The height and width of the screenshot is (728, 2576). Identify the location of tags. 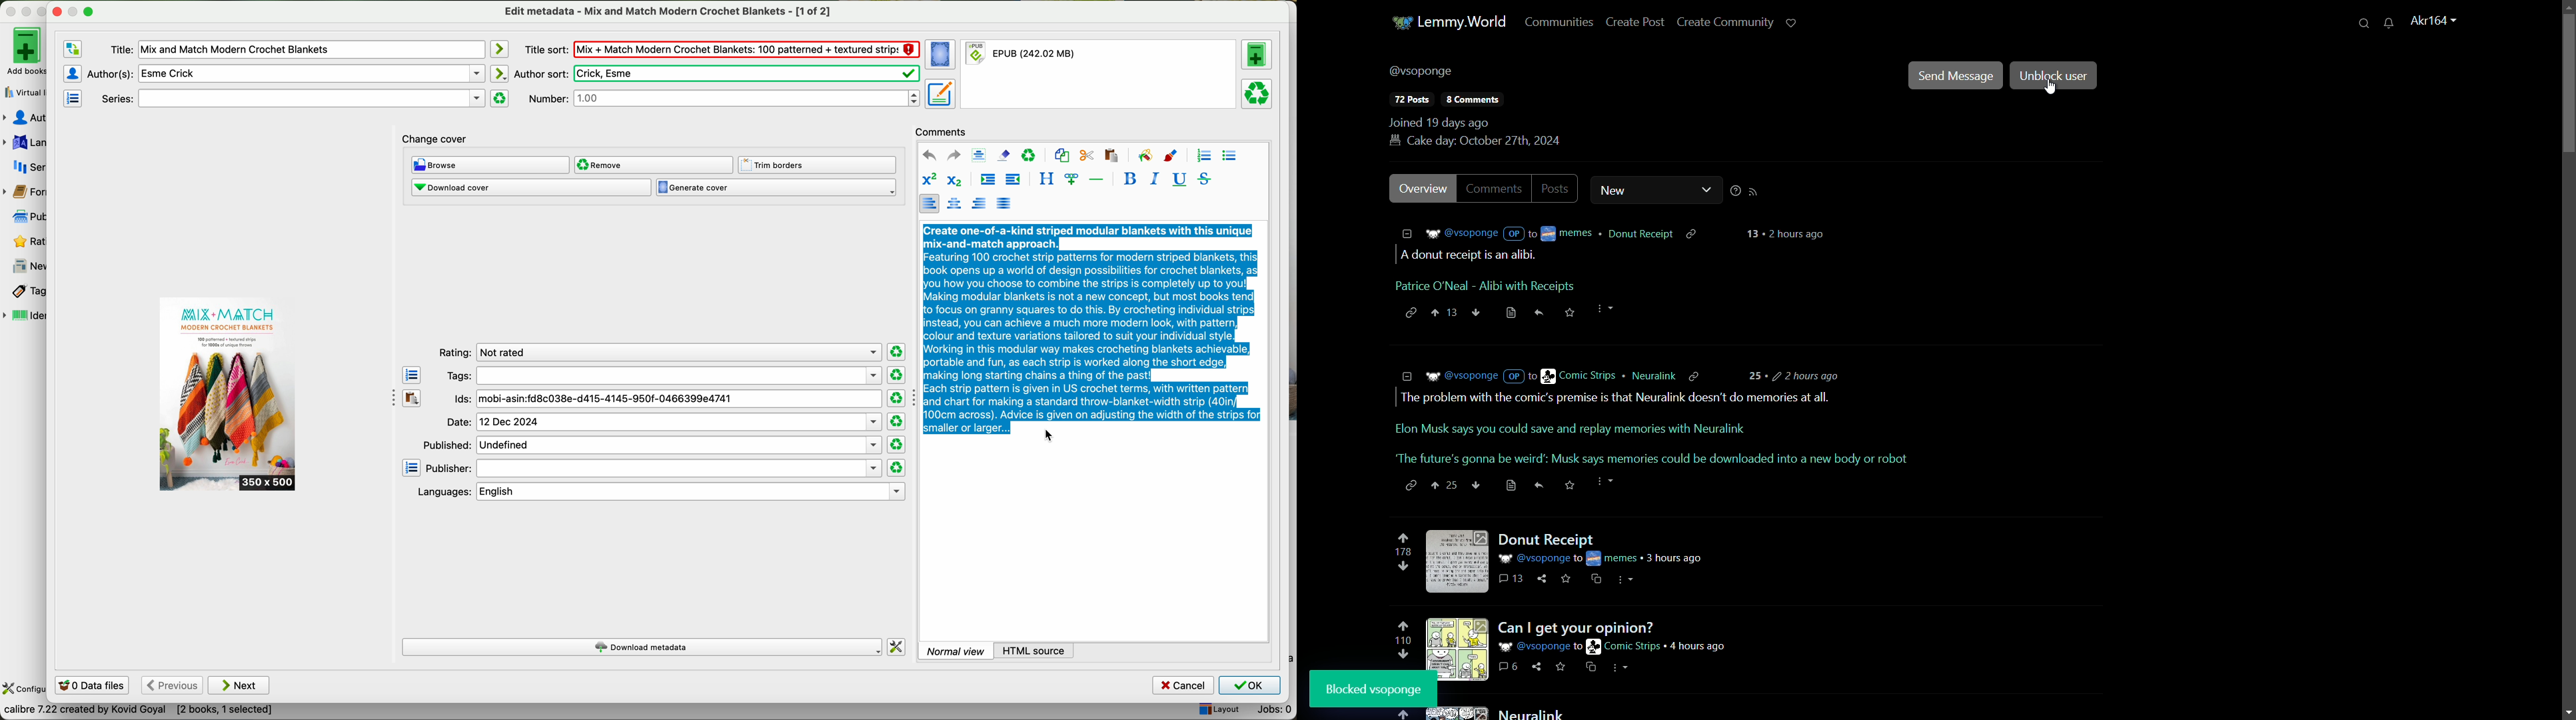
(663, 375).